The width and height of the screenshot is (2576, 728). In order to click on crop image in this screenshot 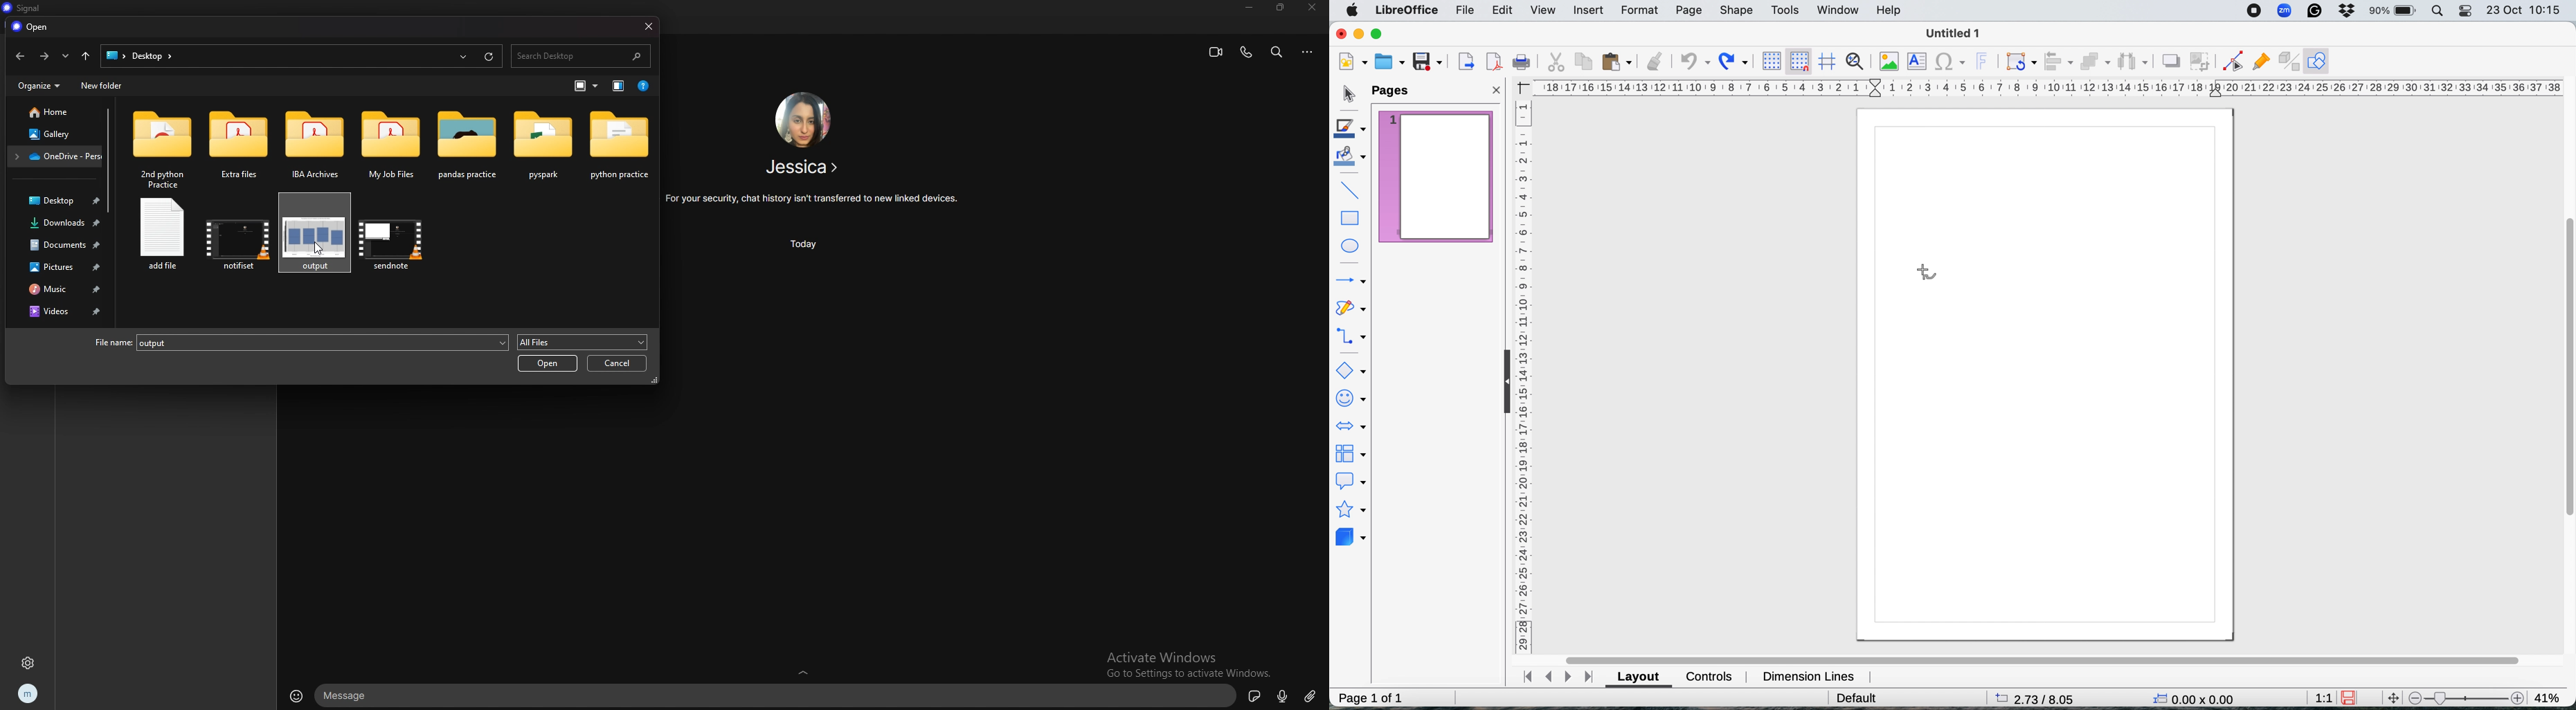, I will do `click(2203, 62)`.